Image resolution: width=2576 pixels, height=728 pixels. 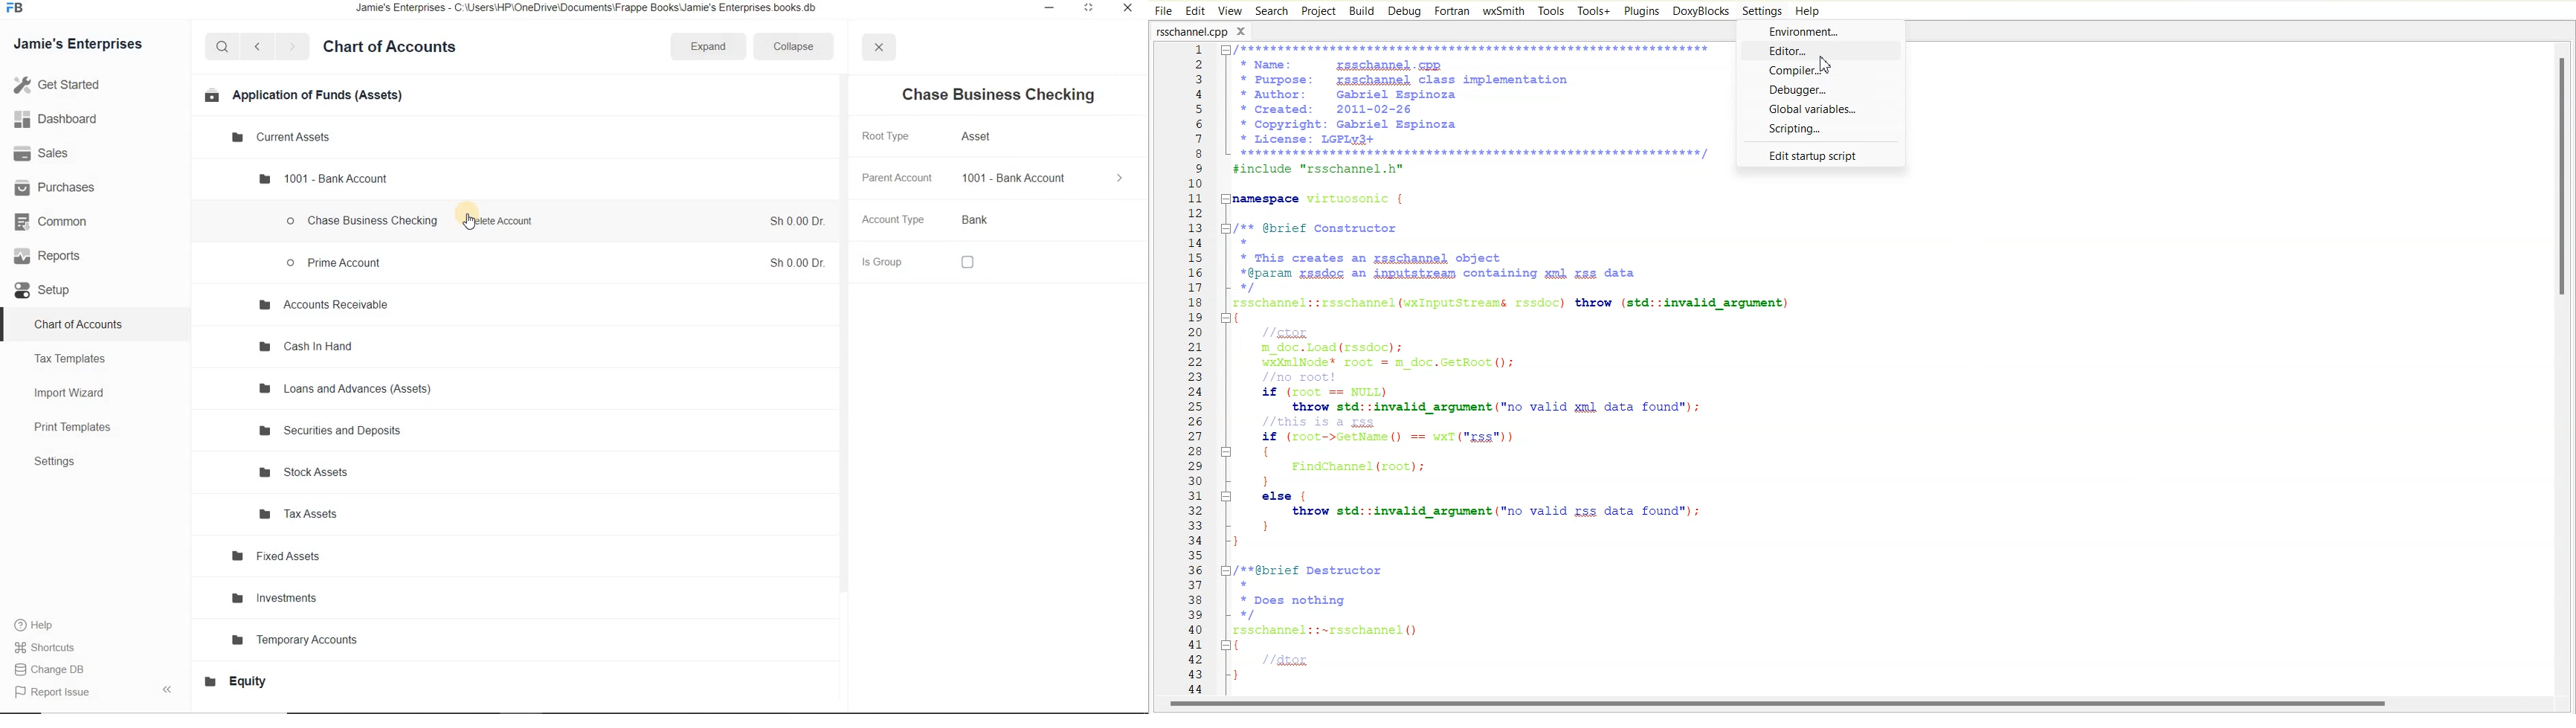 I want to click on Loans and Advances (Assets), so click(x=346, y=389).